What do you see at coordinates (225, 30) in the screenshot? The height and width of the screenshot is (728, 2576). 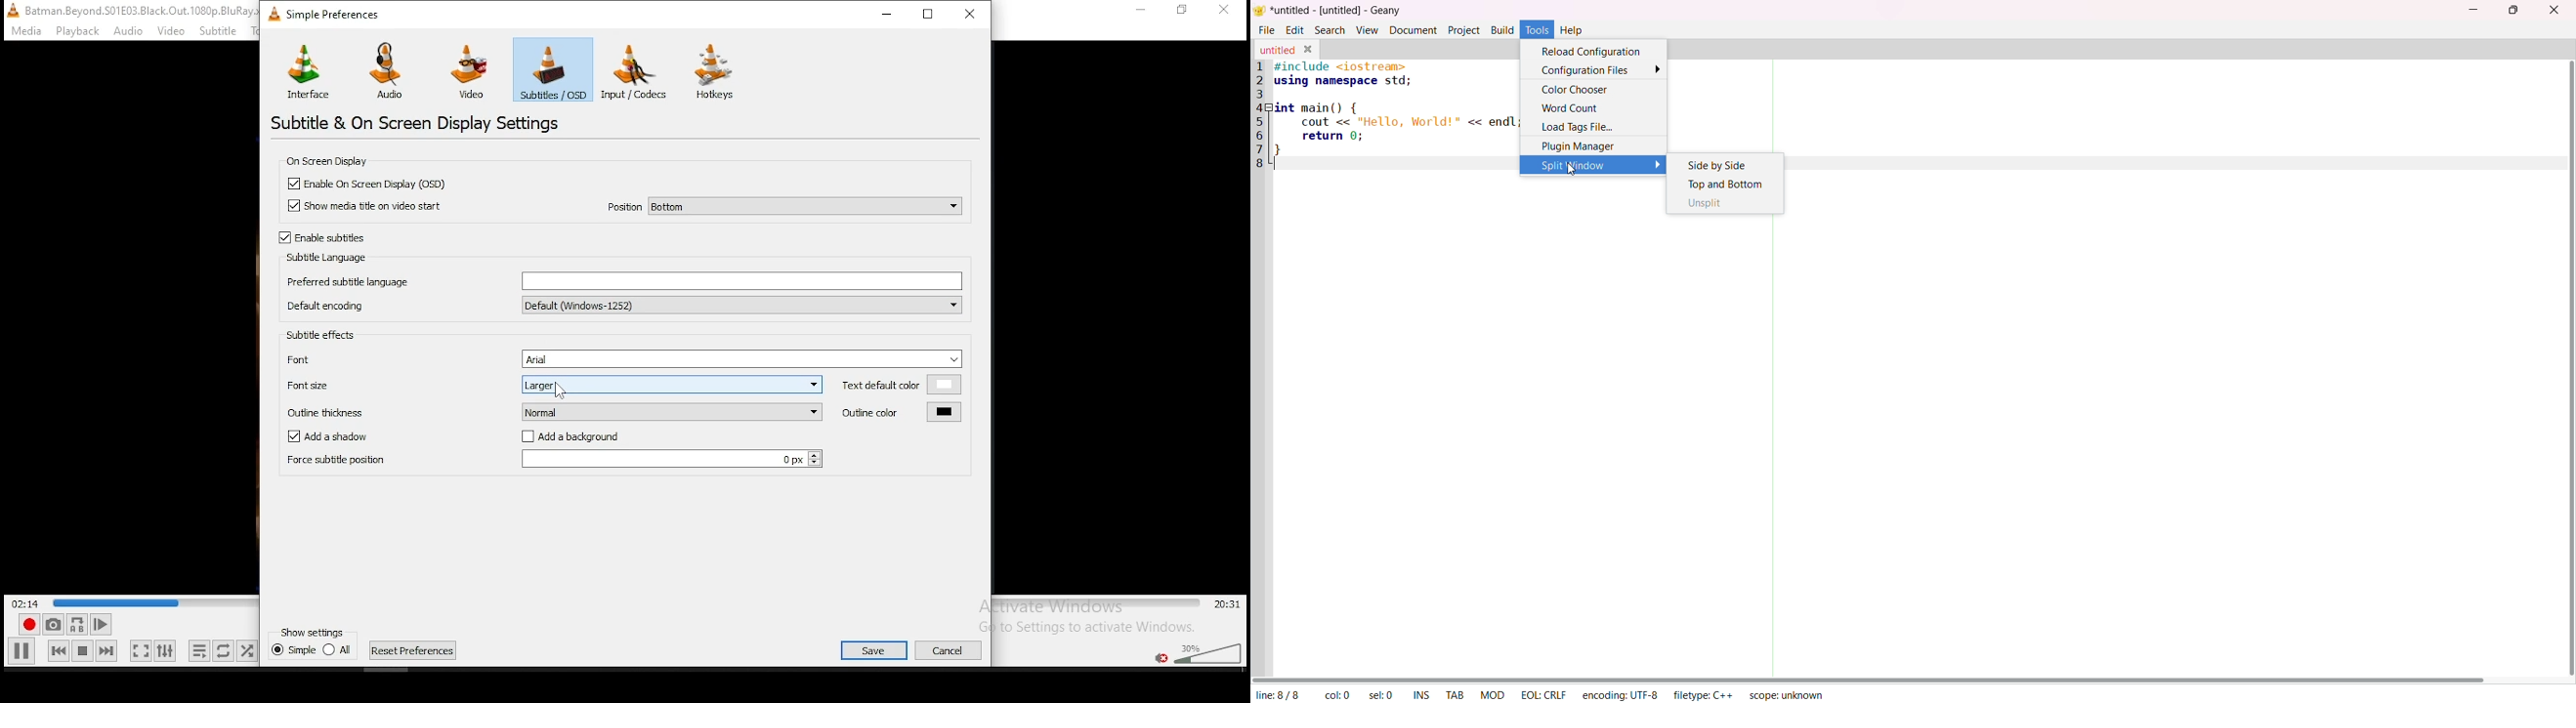 I see `` at bounding box center [225, 30].